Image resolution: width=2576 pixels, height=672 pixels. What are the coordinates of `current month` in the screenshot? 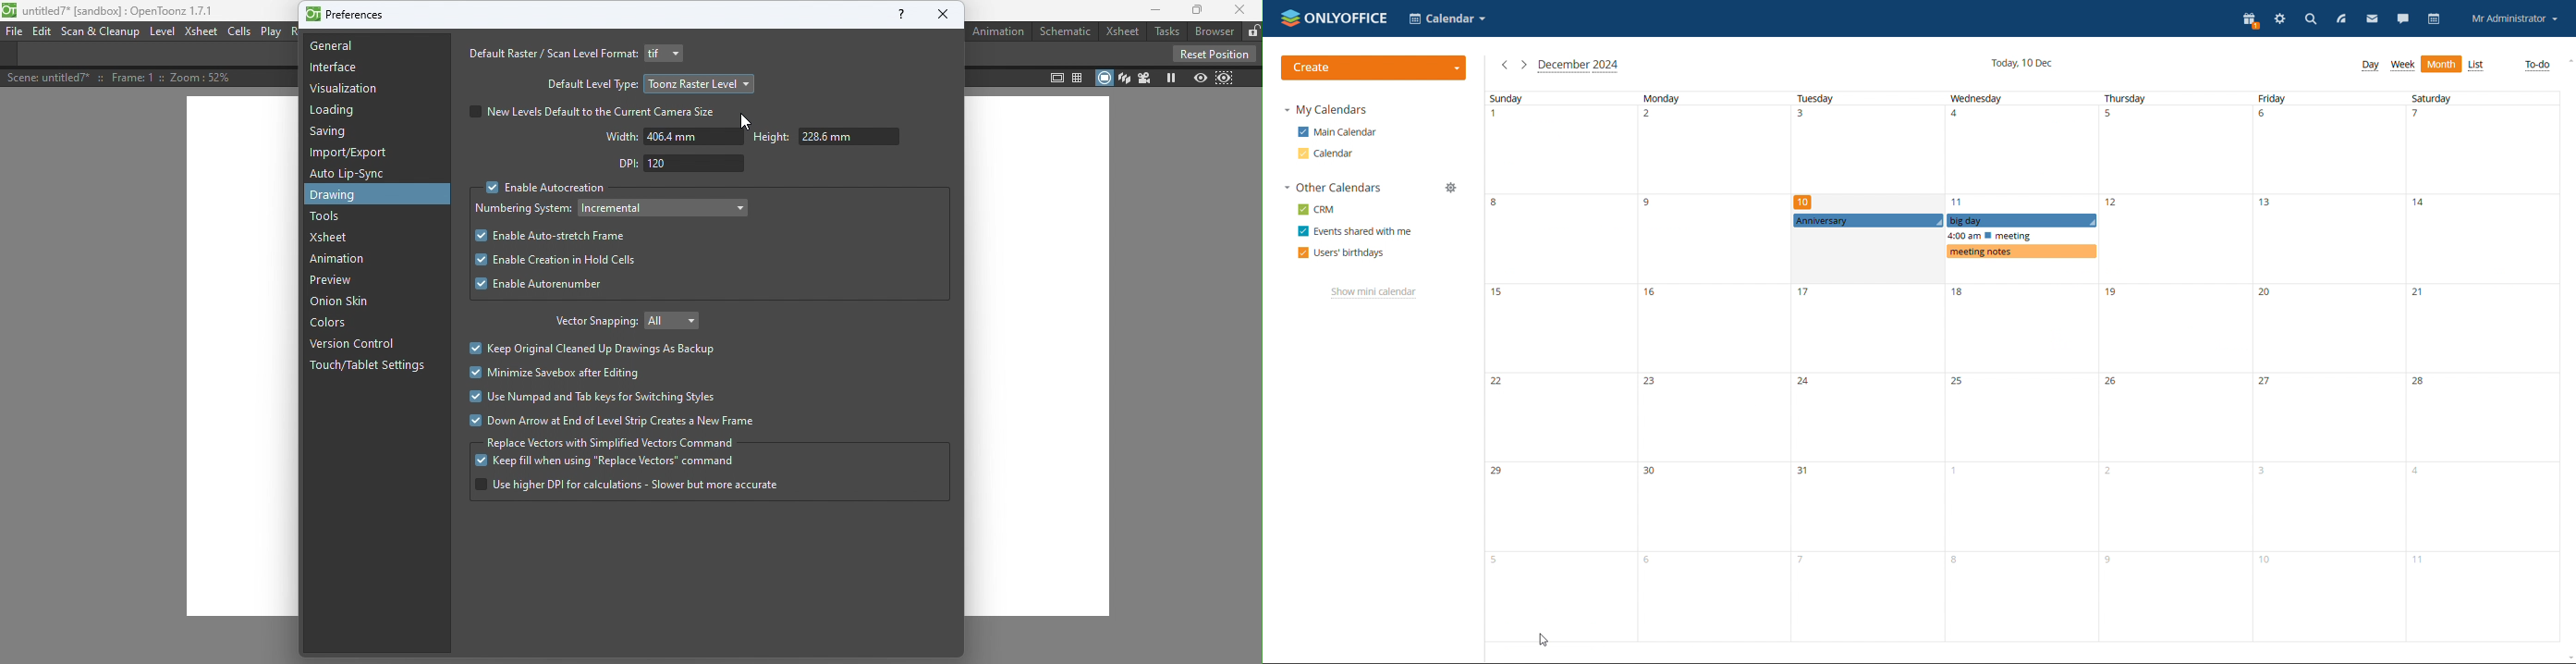 It's located at (1579, 66).